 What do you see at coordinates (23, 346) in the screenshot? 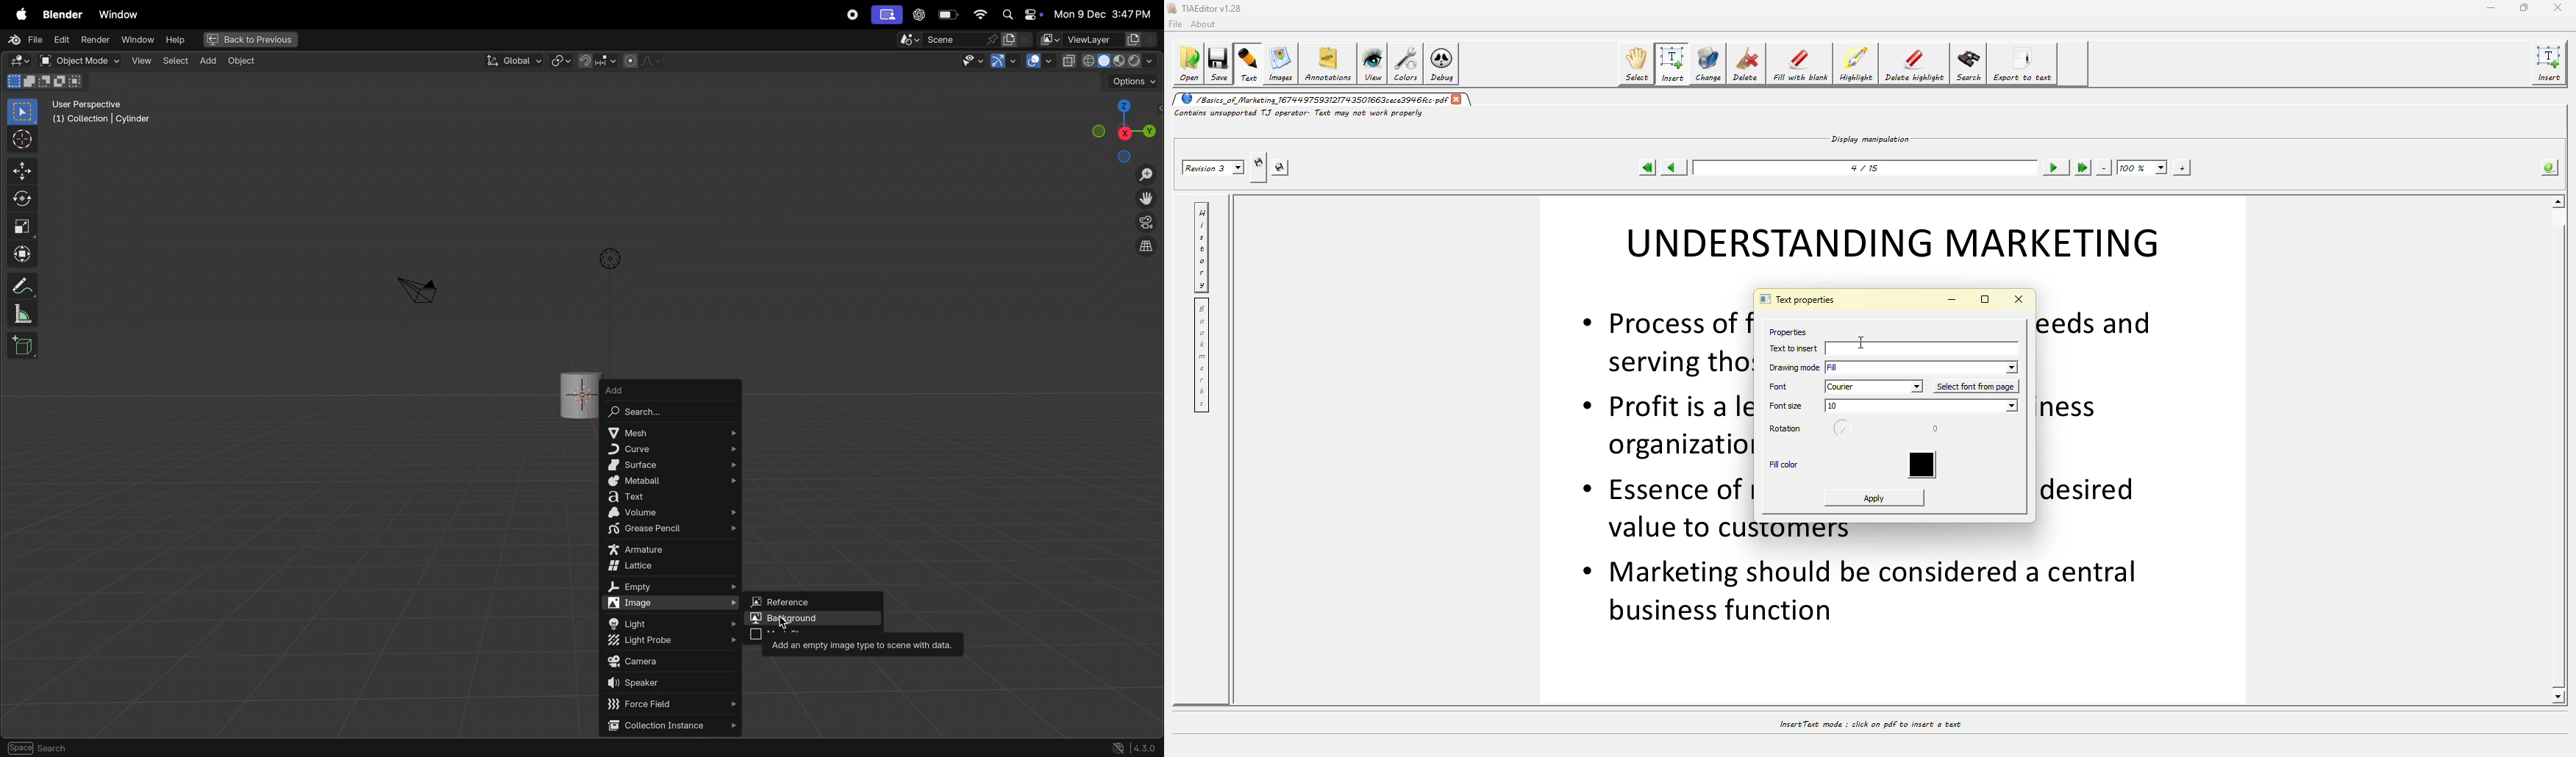
I see `3d cube` at bounding box center [23, 346].